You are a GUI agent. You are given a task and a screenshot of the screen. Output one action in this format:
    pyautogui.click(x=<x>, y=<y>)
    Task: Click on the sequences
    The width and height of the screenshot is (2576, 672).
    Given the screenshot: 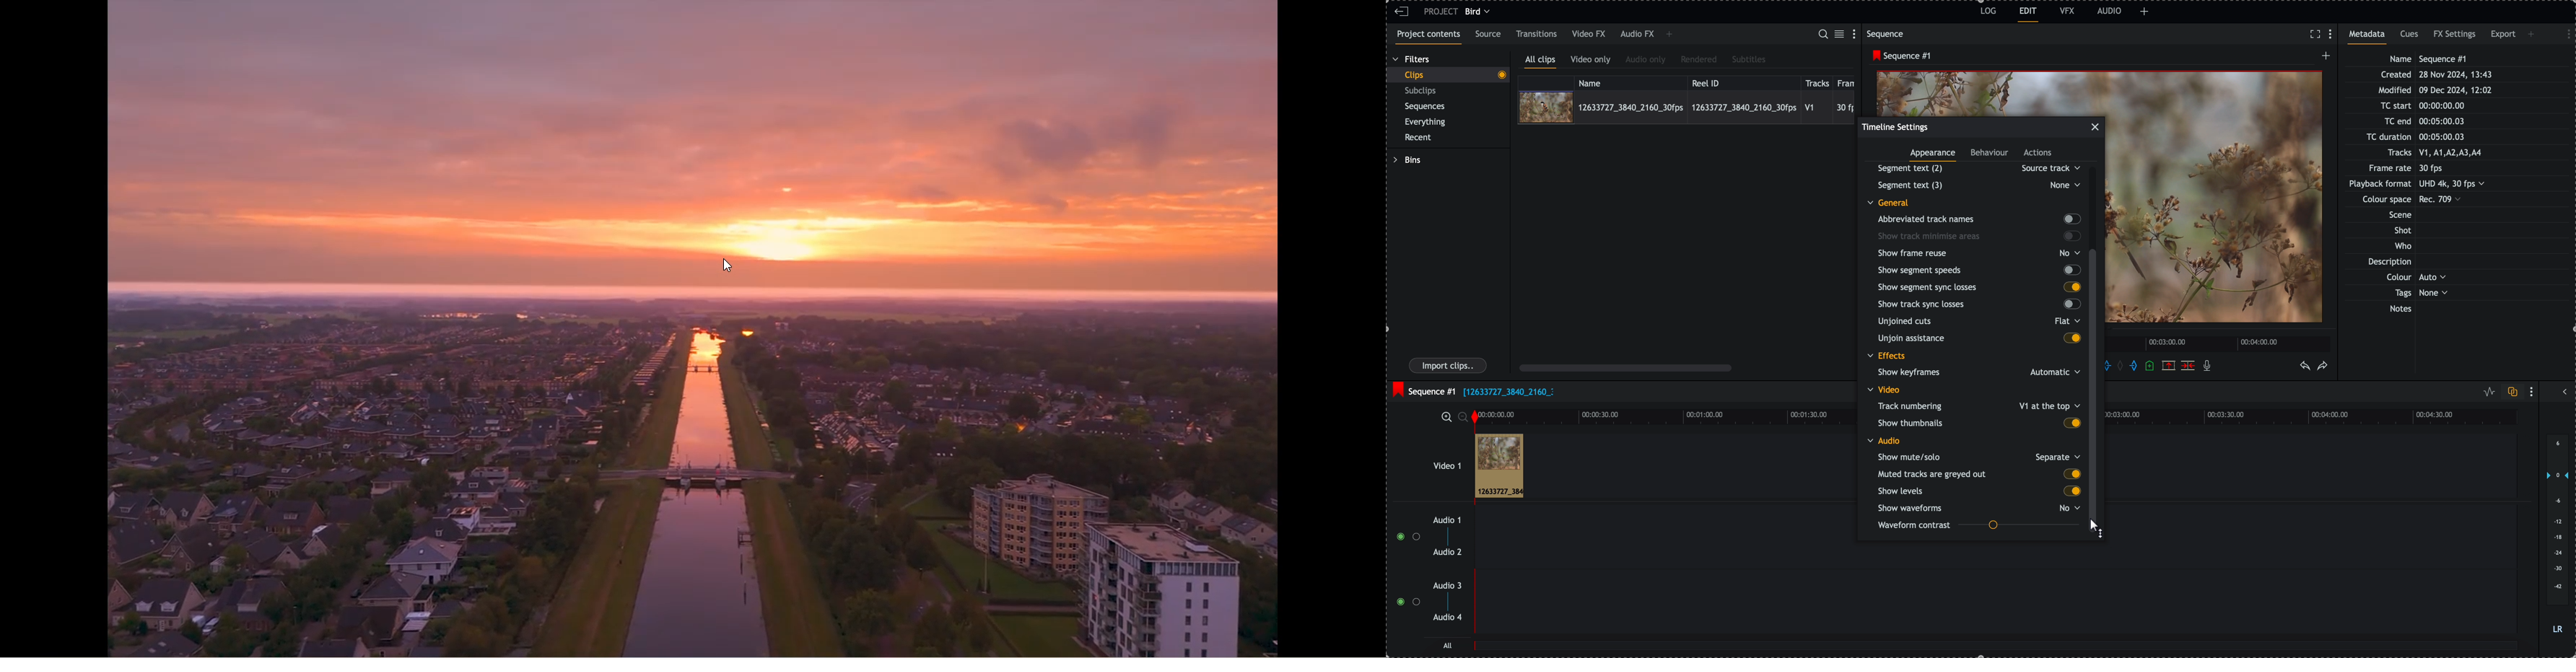 What is the action you would take?
    pyautogui.click(x=1425, y=108)
    